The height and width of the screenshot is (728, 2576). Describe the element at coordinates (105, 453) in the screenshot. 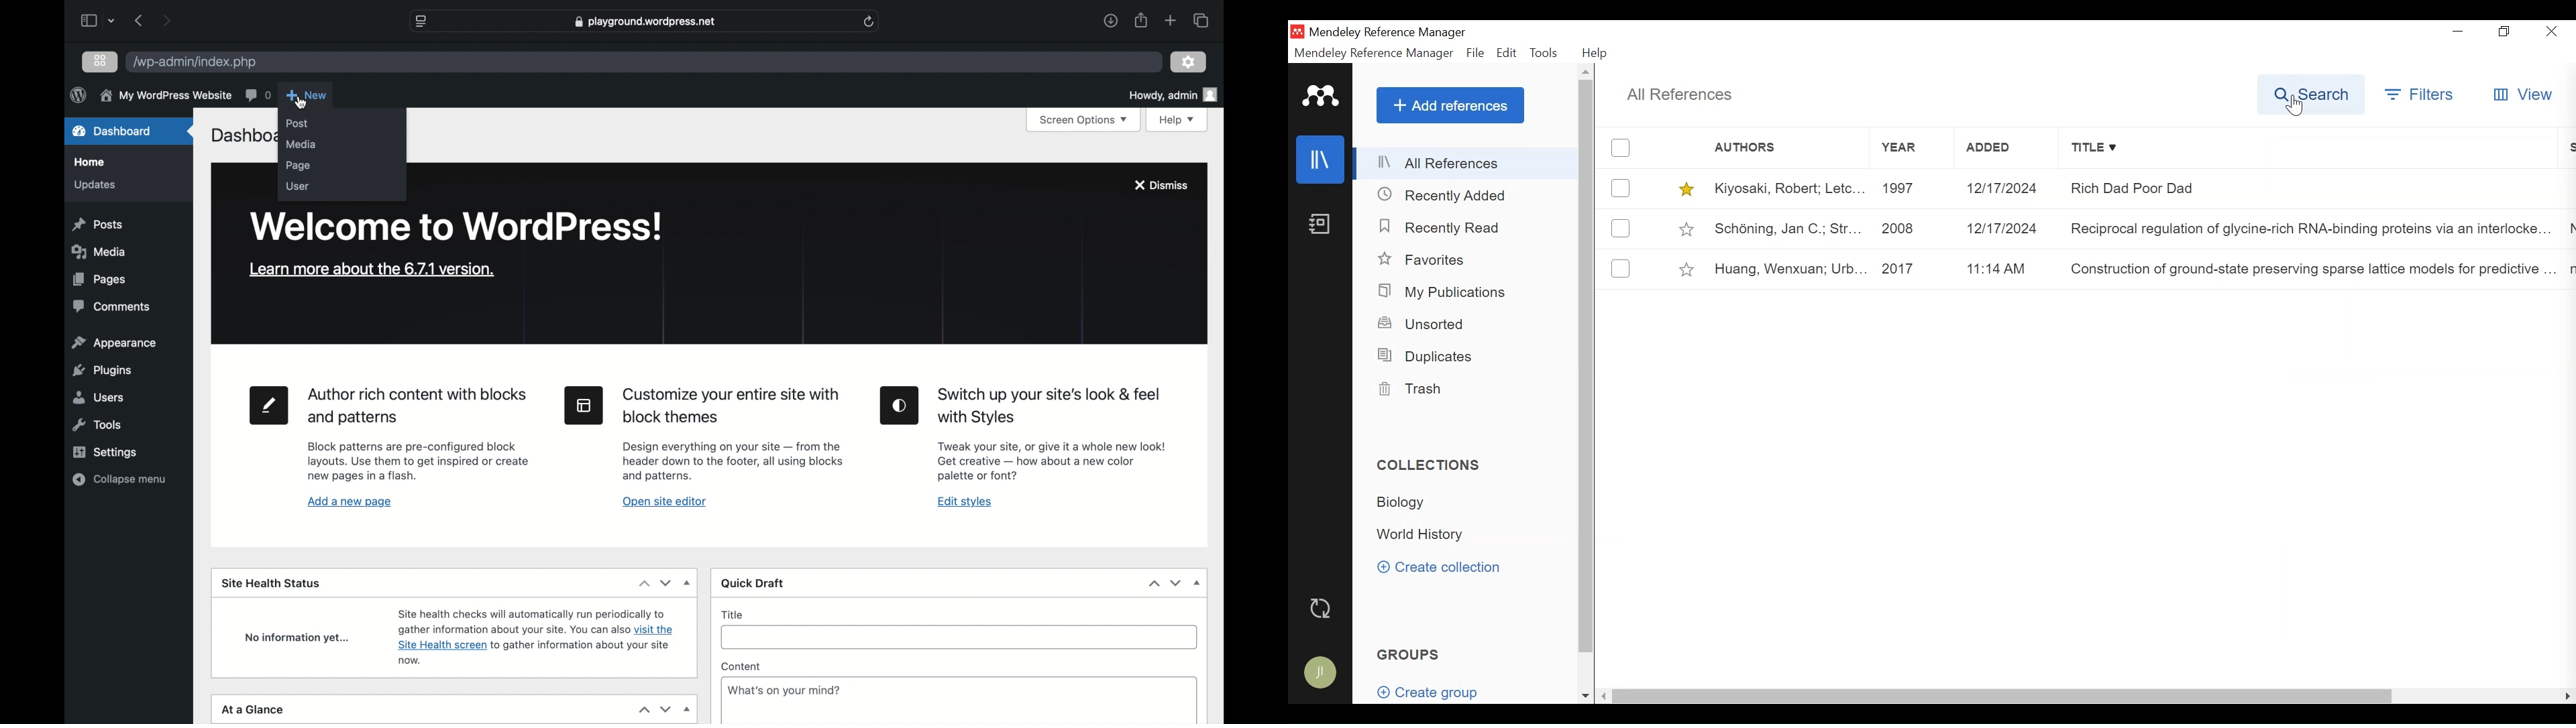

I see `settings` at that location.